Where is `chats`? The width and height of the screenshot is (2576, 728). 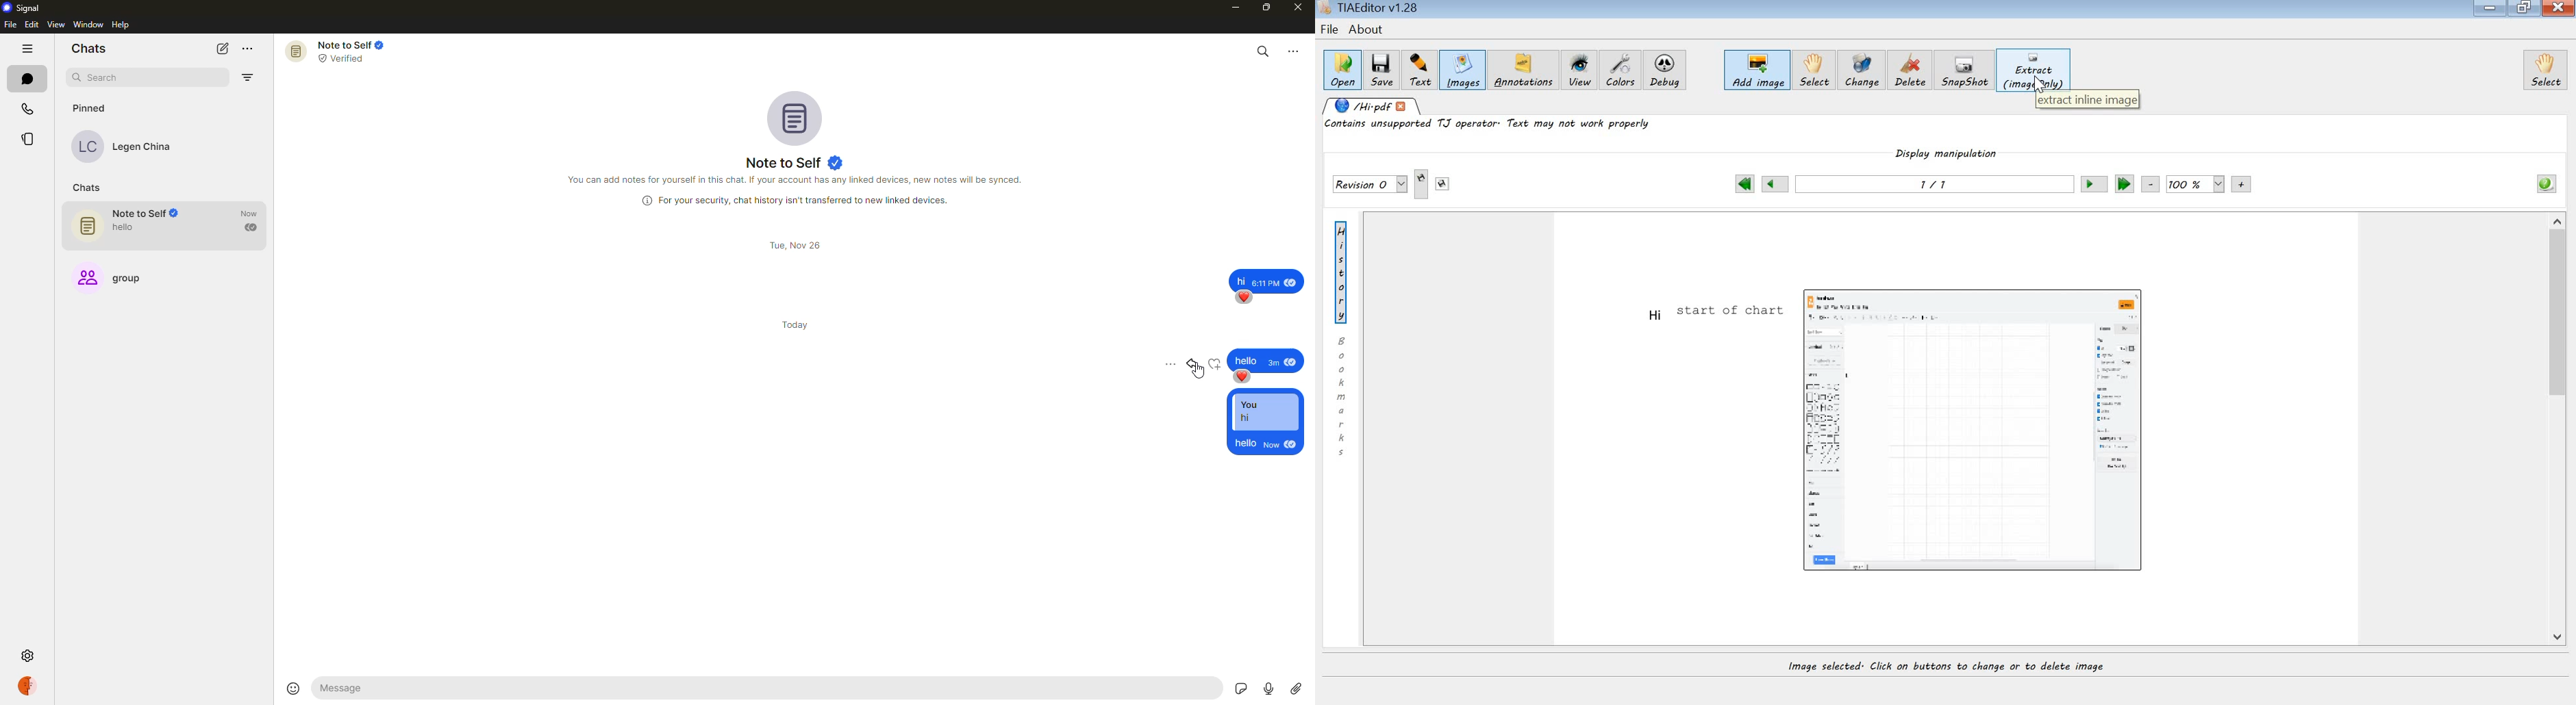
chats is located at coordinates (86, 187).